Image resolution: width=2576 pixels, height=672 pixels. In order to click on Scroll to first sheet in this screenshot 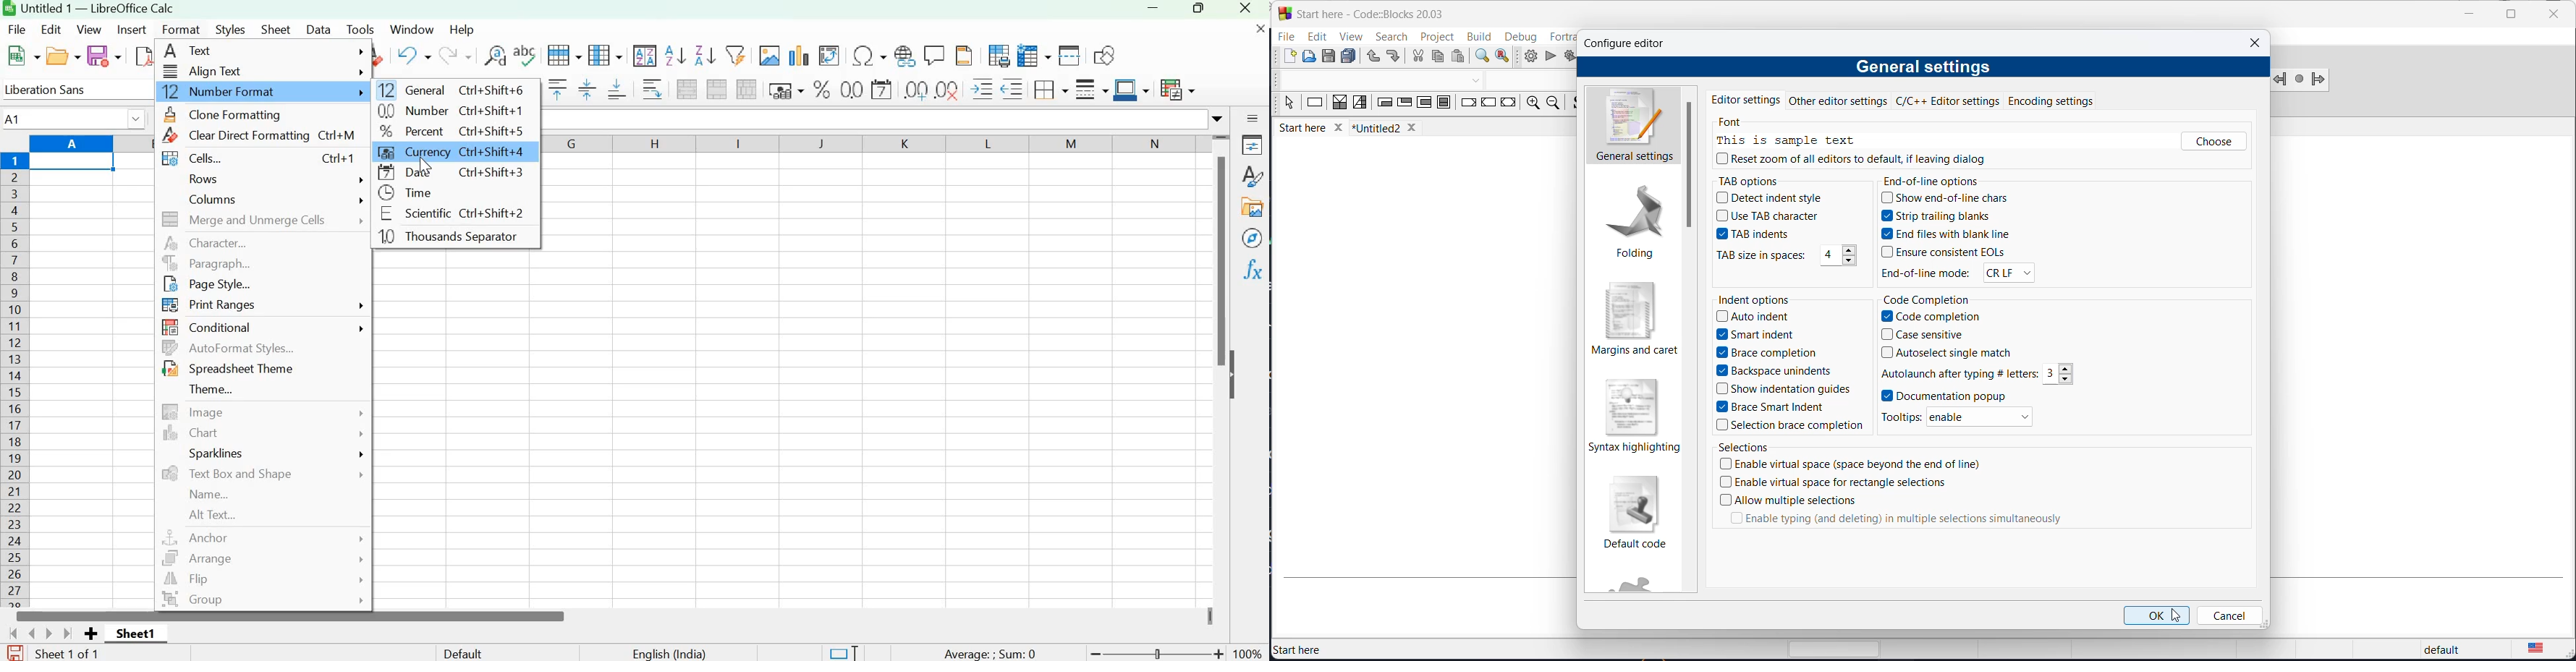, I will do `click(8, 633)`.